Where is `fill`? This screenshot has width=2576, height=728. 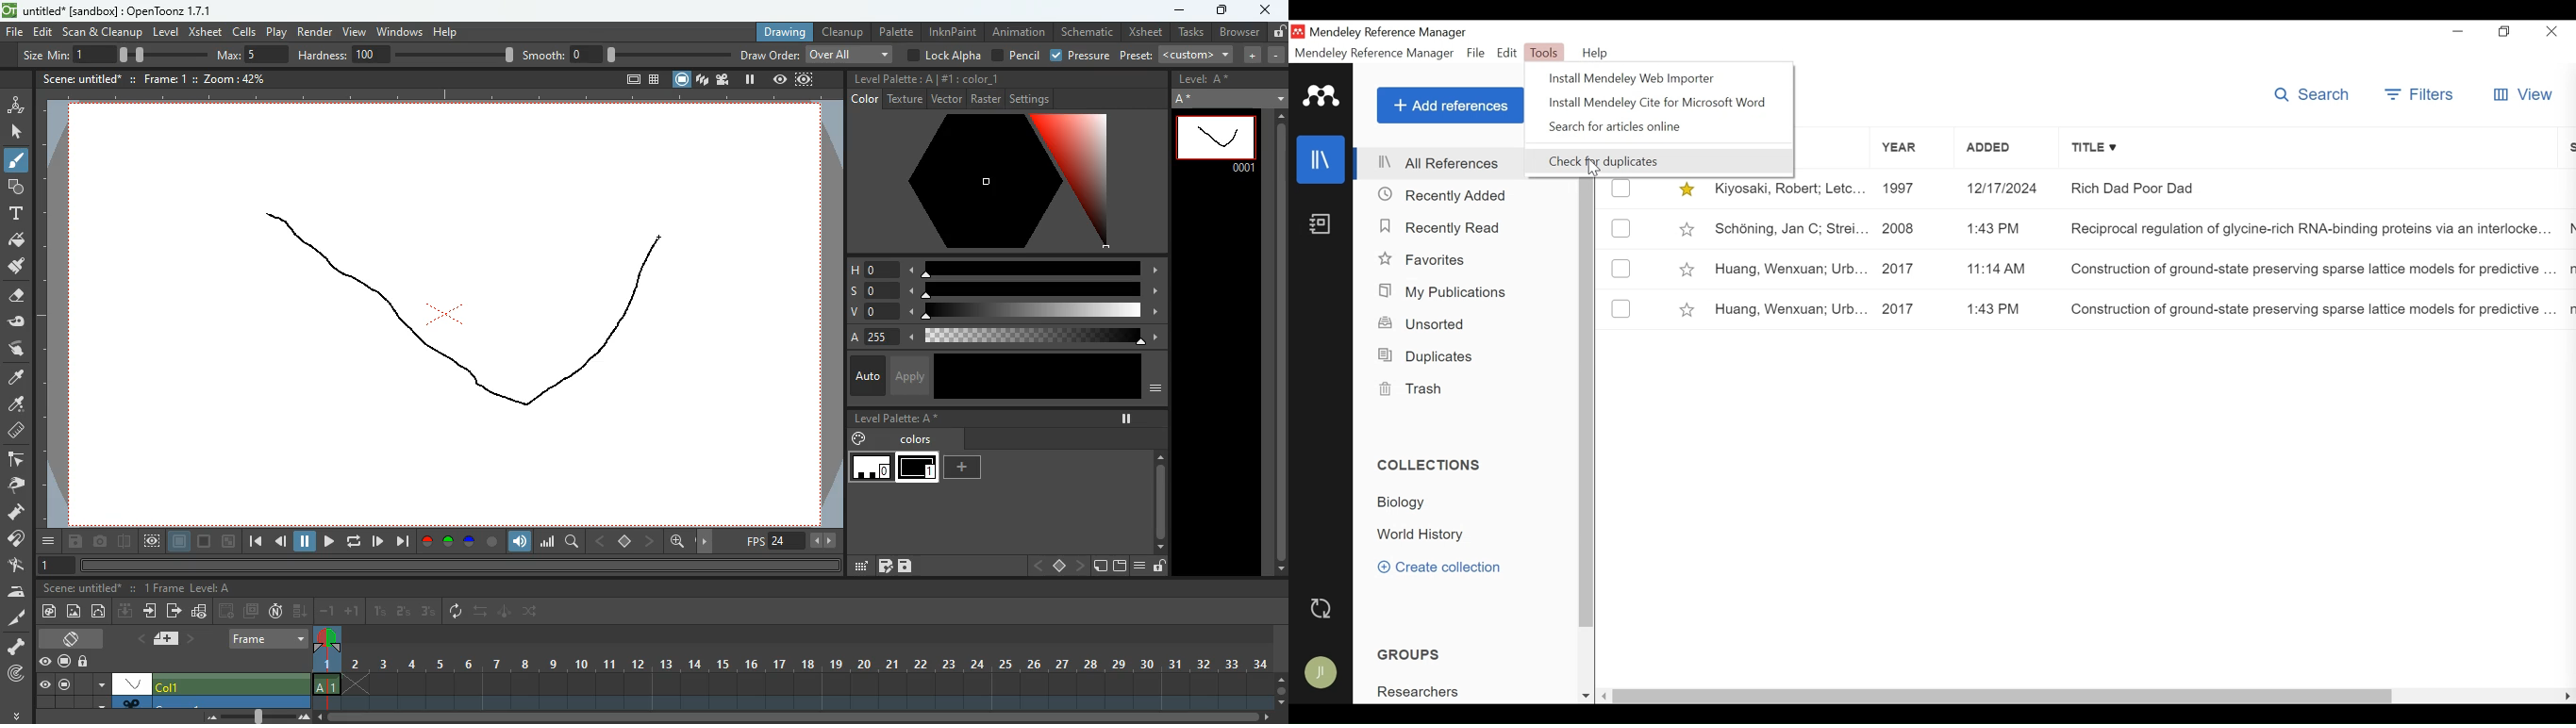
fill is located at coordinates (17, 241).